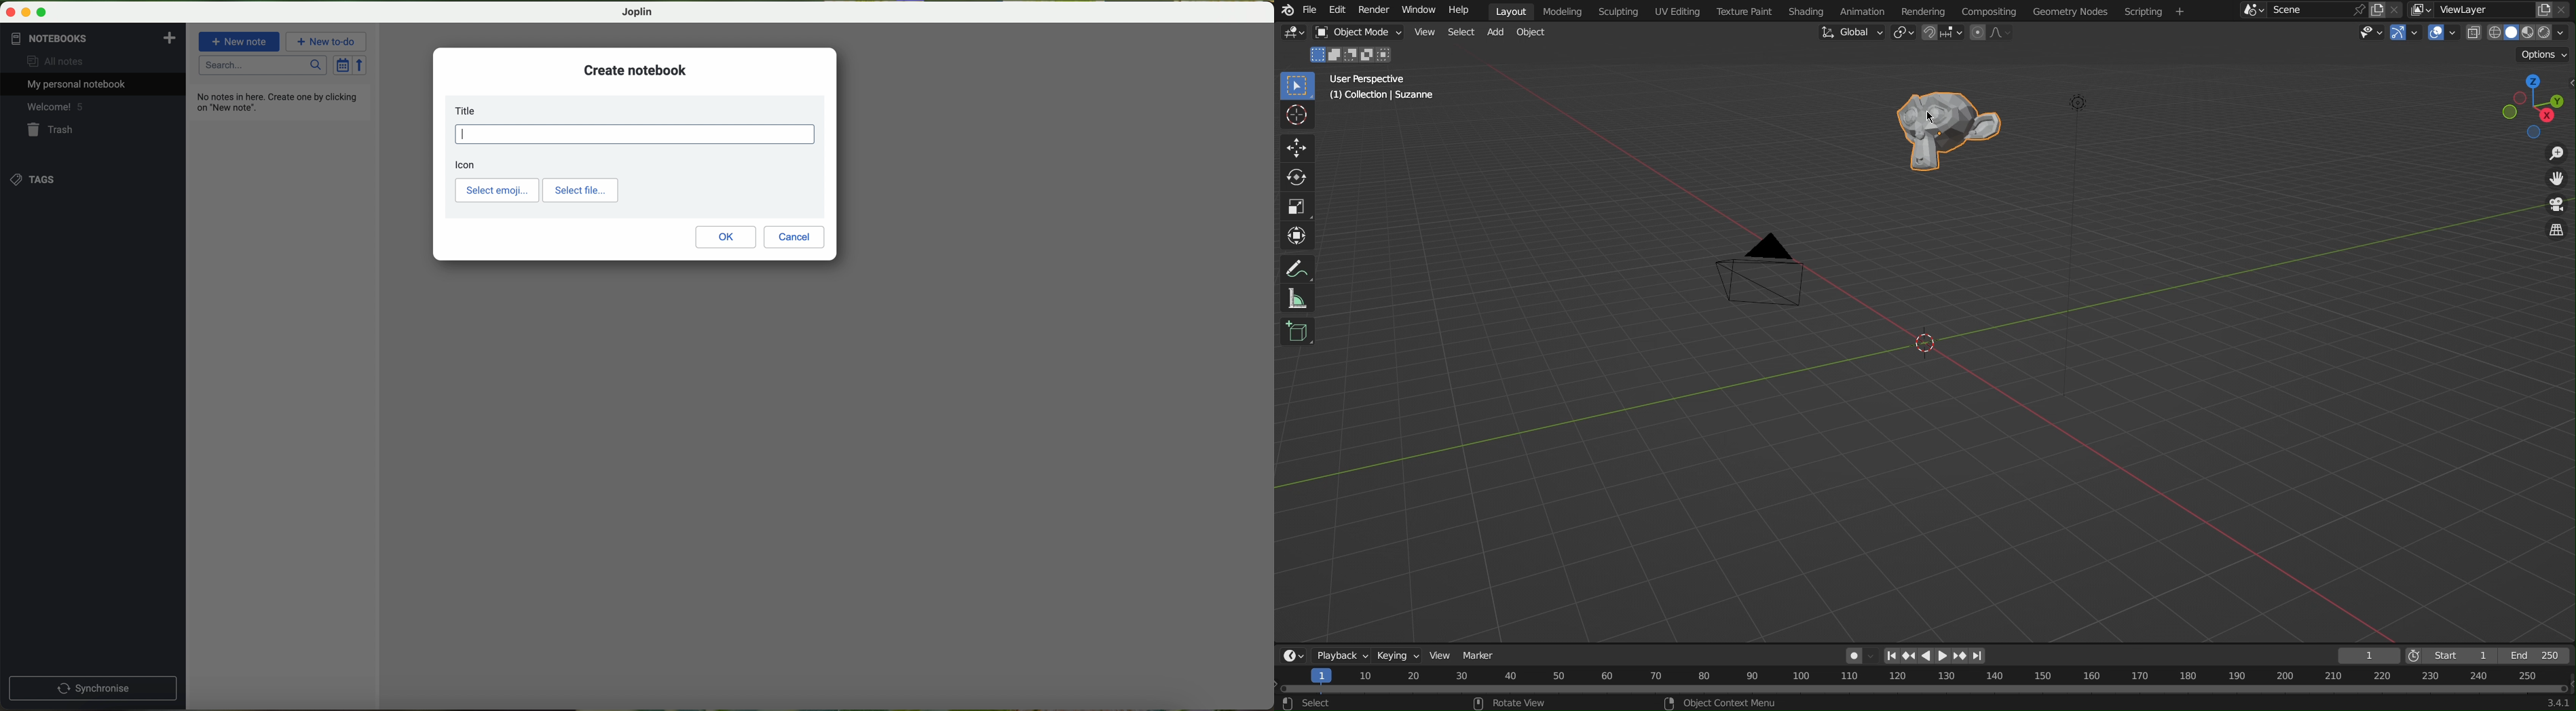 This screenshot has width=2576, height=728. Describe the element at coordinates (2074, 12) in the screenshot. I see `Geometry Nodes` at that location.